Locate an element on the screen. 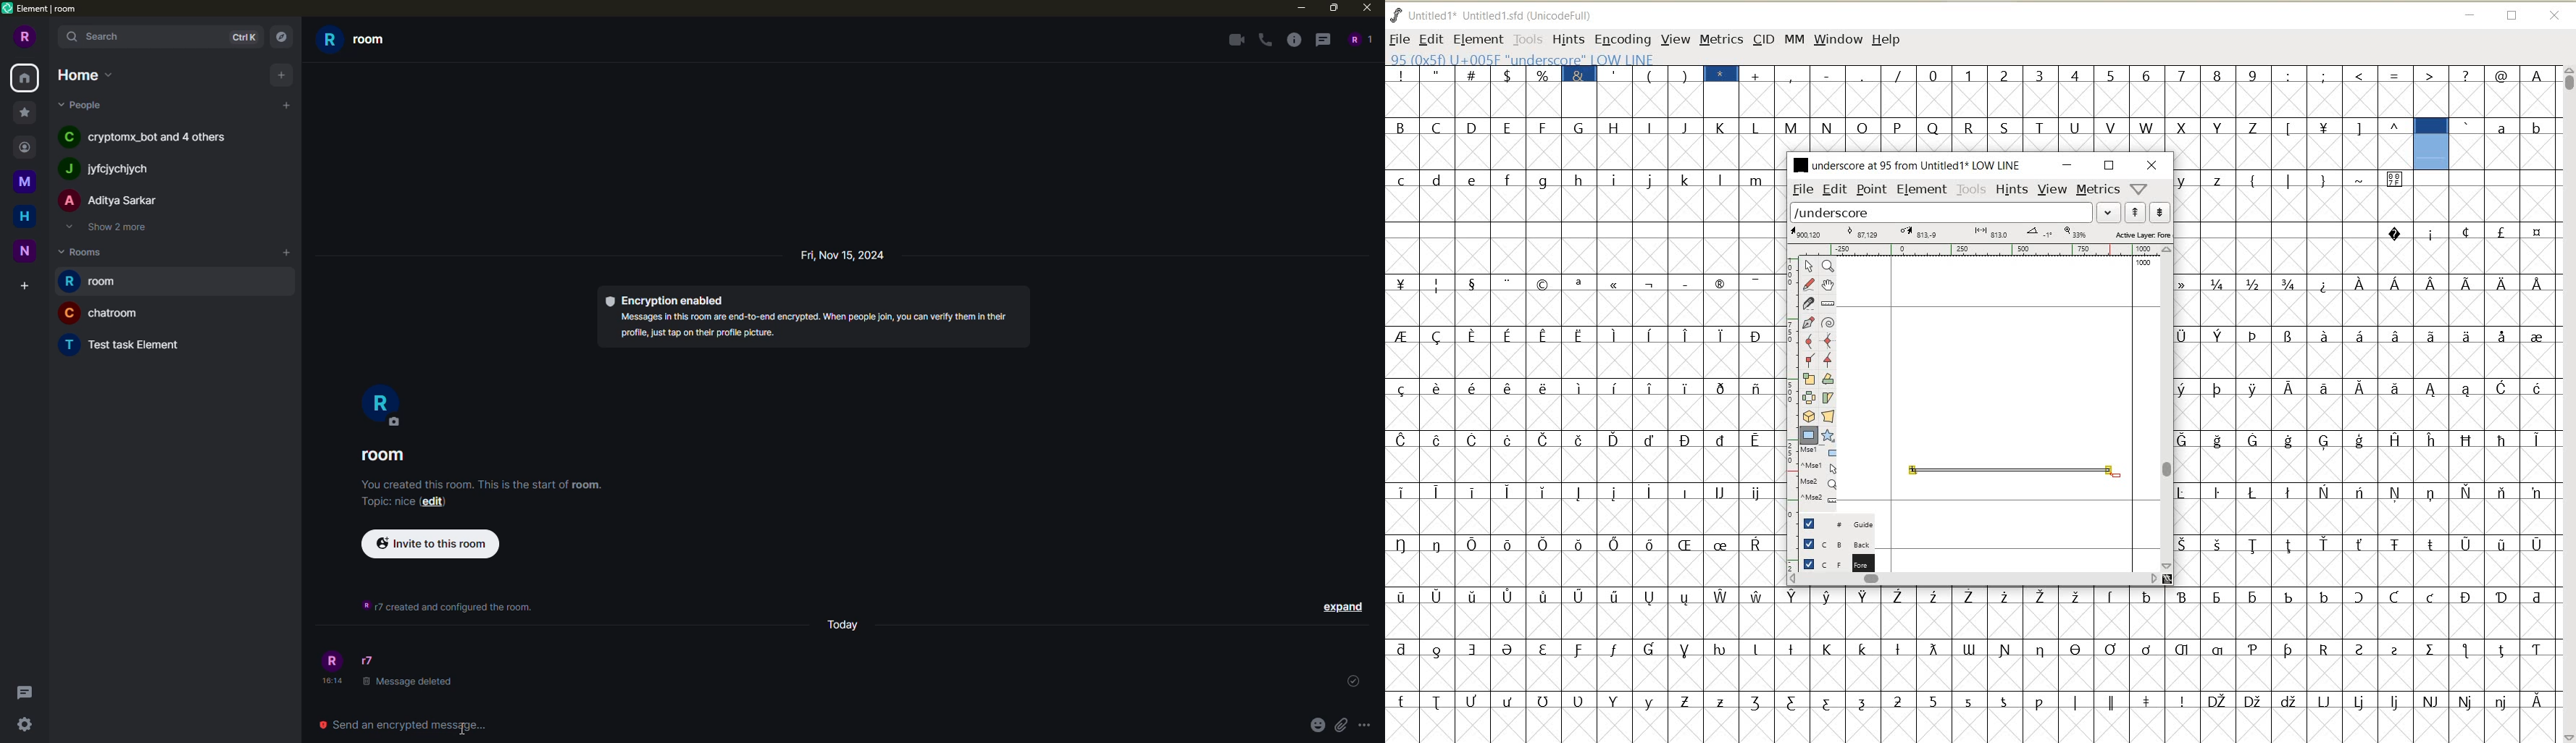 The height and width of the screenshot is (756, 2576). rectangle or ellipse is located at coordinates (1810, 435).